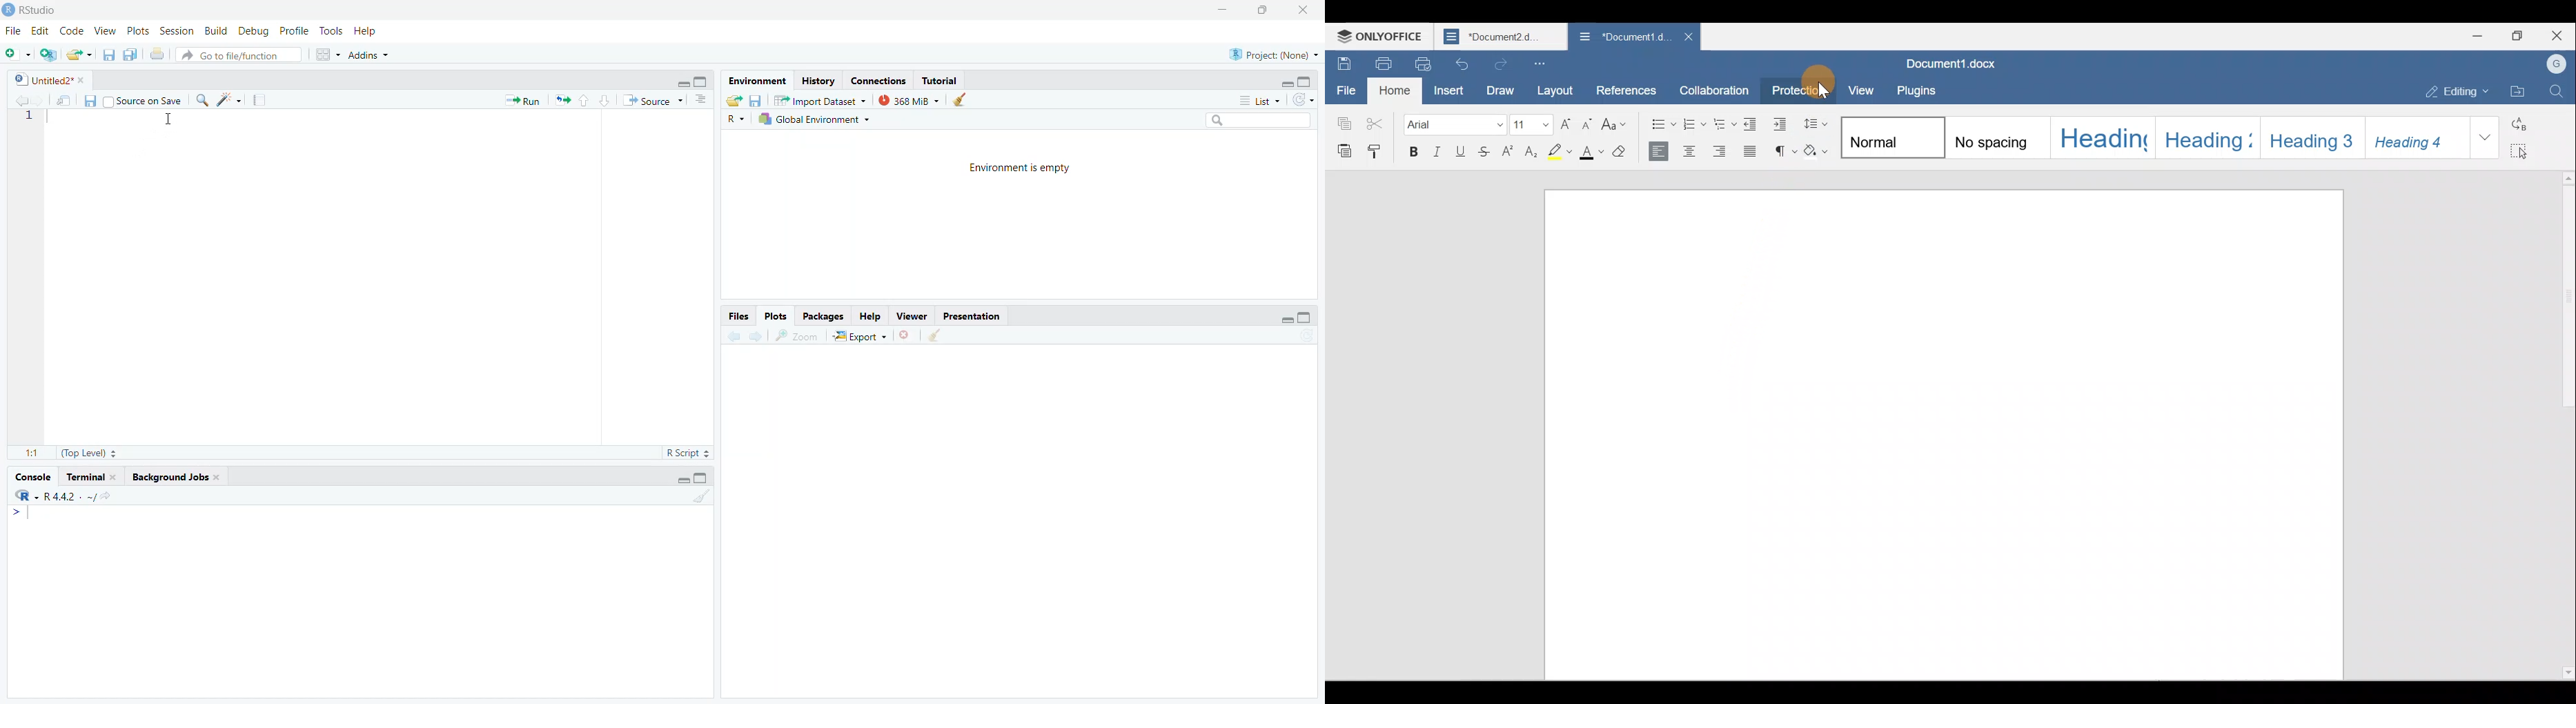  Describe the element at coordinates (92, 101) in the screenshot. I see `files` at that location.